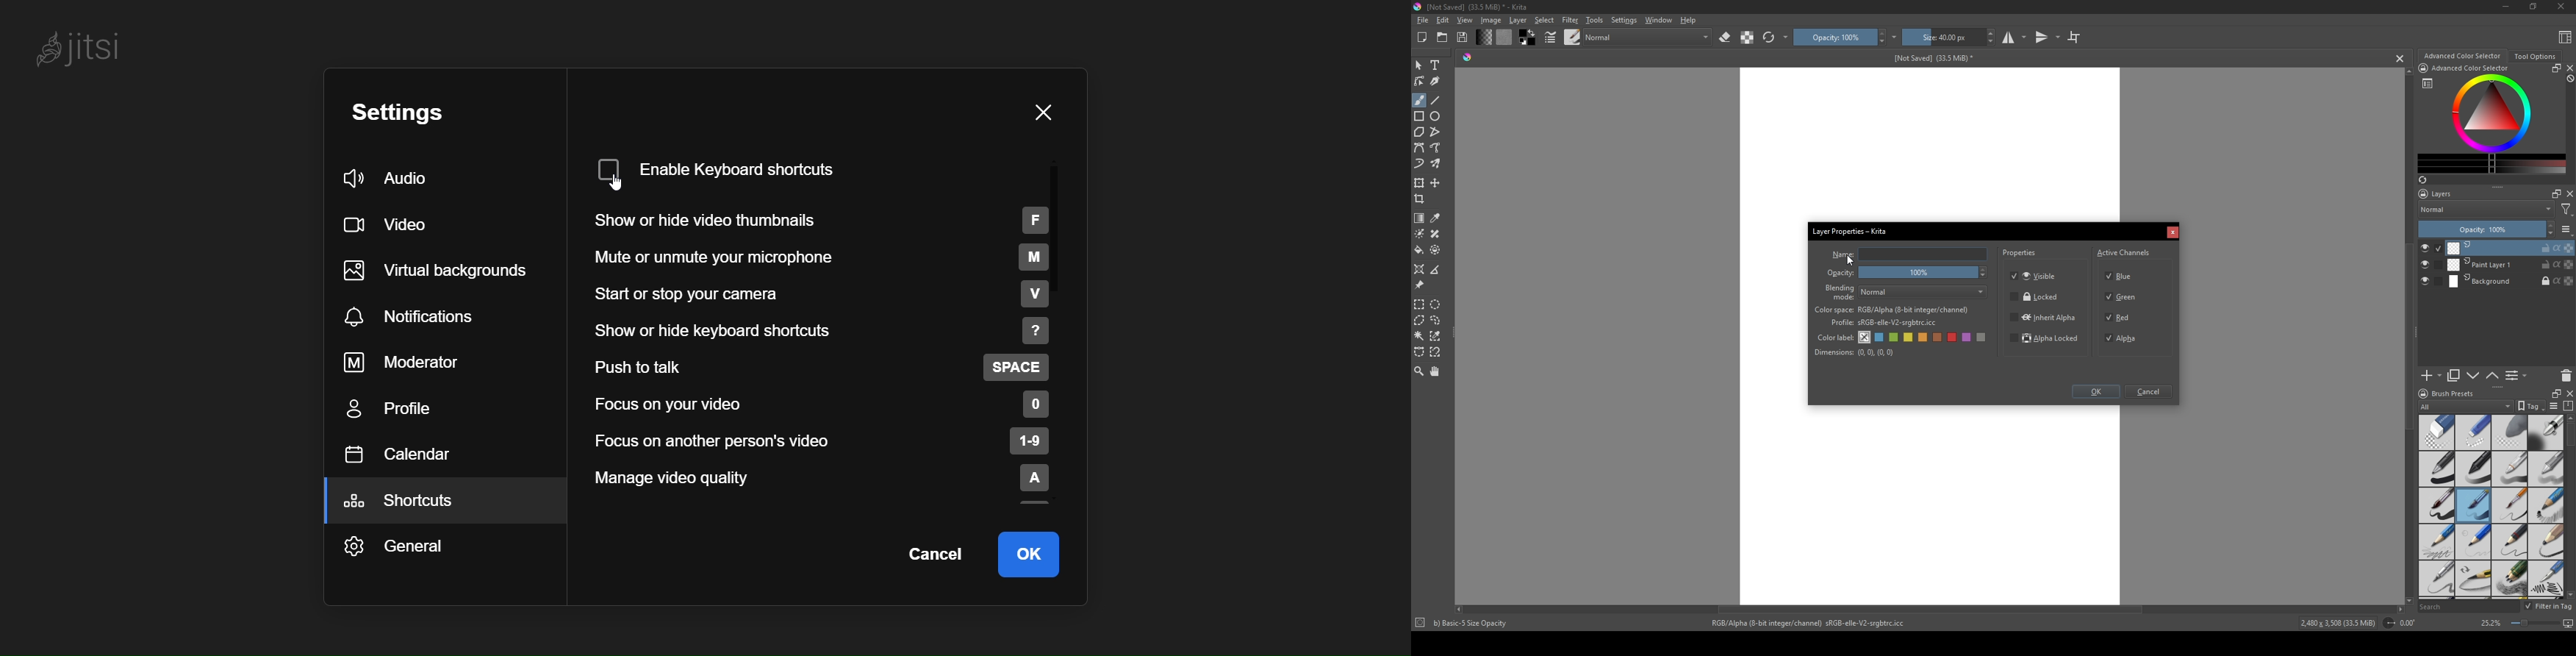 The width and height of the screenshot is (2576, 672). What do you see at coordinates (2401, 58) in the screenshot?
I see `cancel` at bounding box center [2401, 58].